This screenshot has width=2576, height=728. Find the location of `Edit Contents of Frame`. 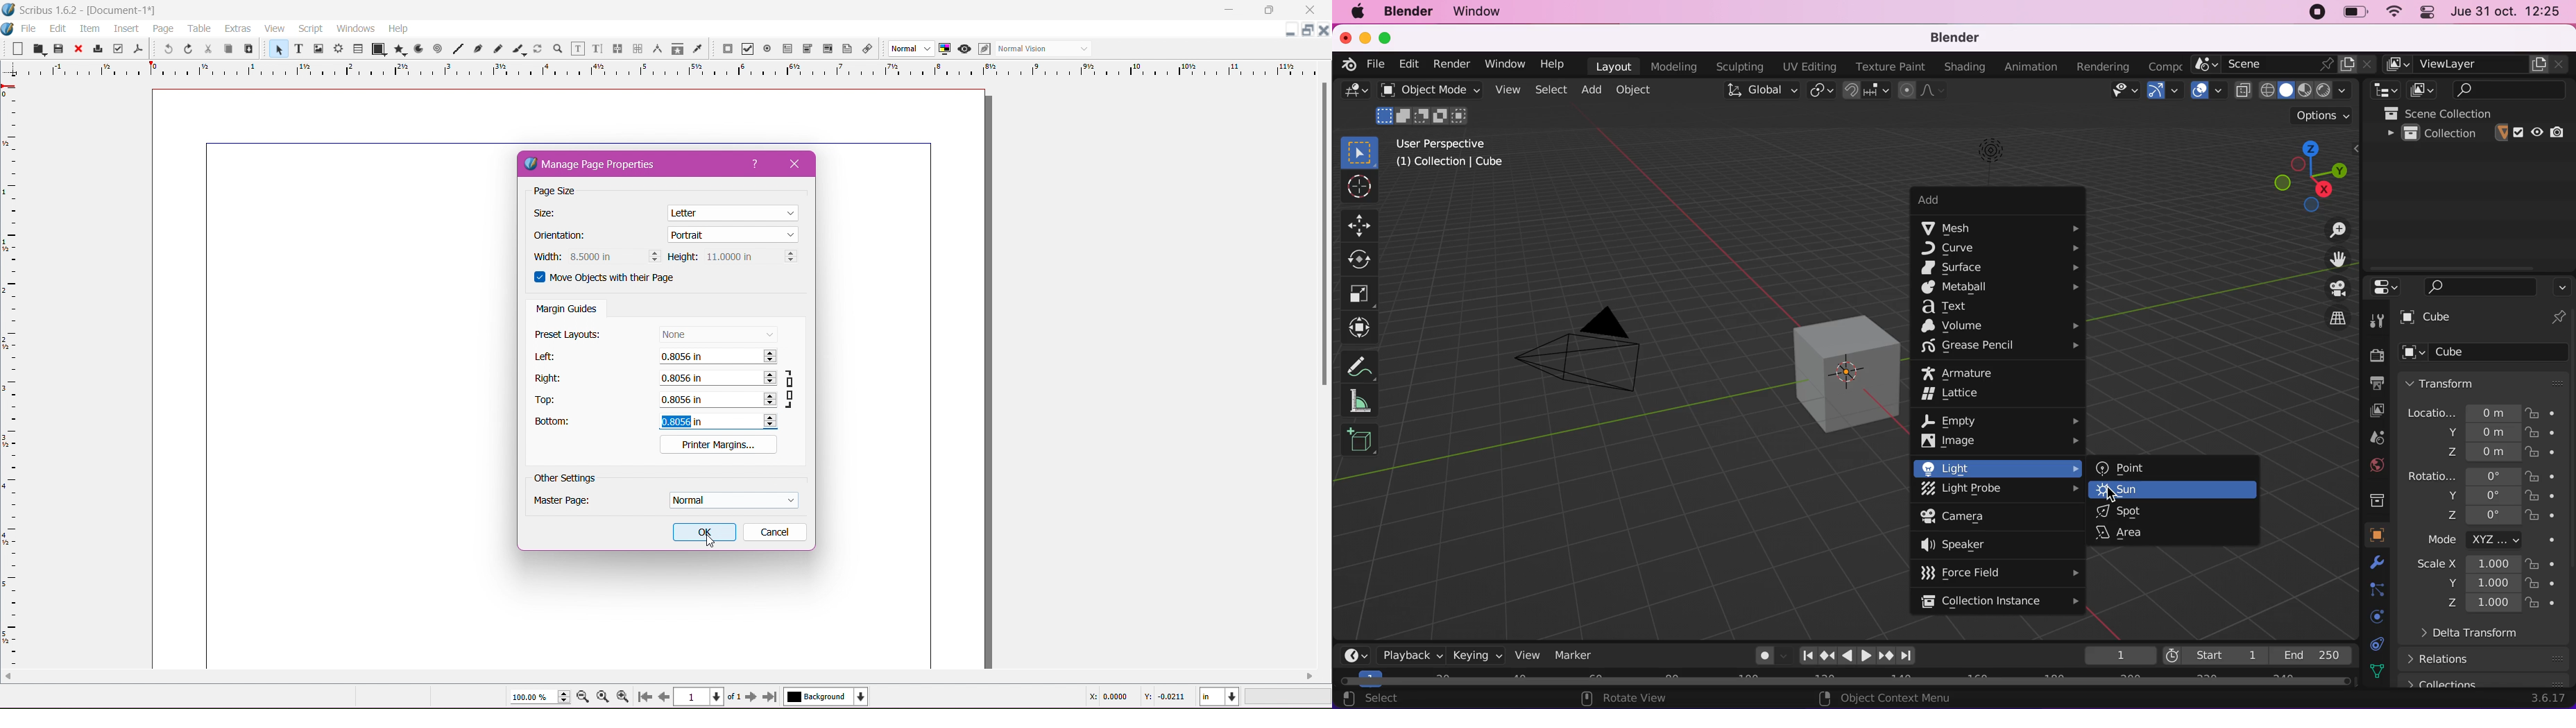

Edit Contents of Frame is located at coordinates (577, 49).